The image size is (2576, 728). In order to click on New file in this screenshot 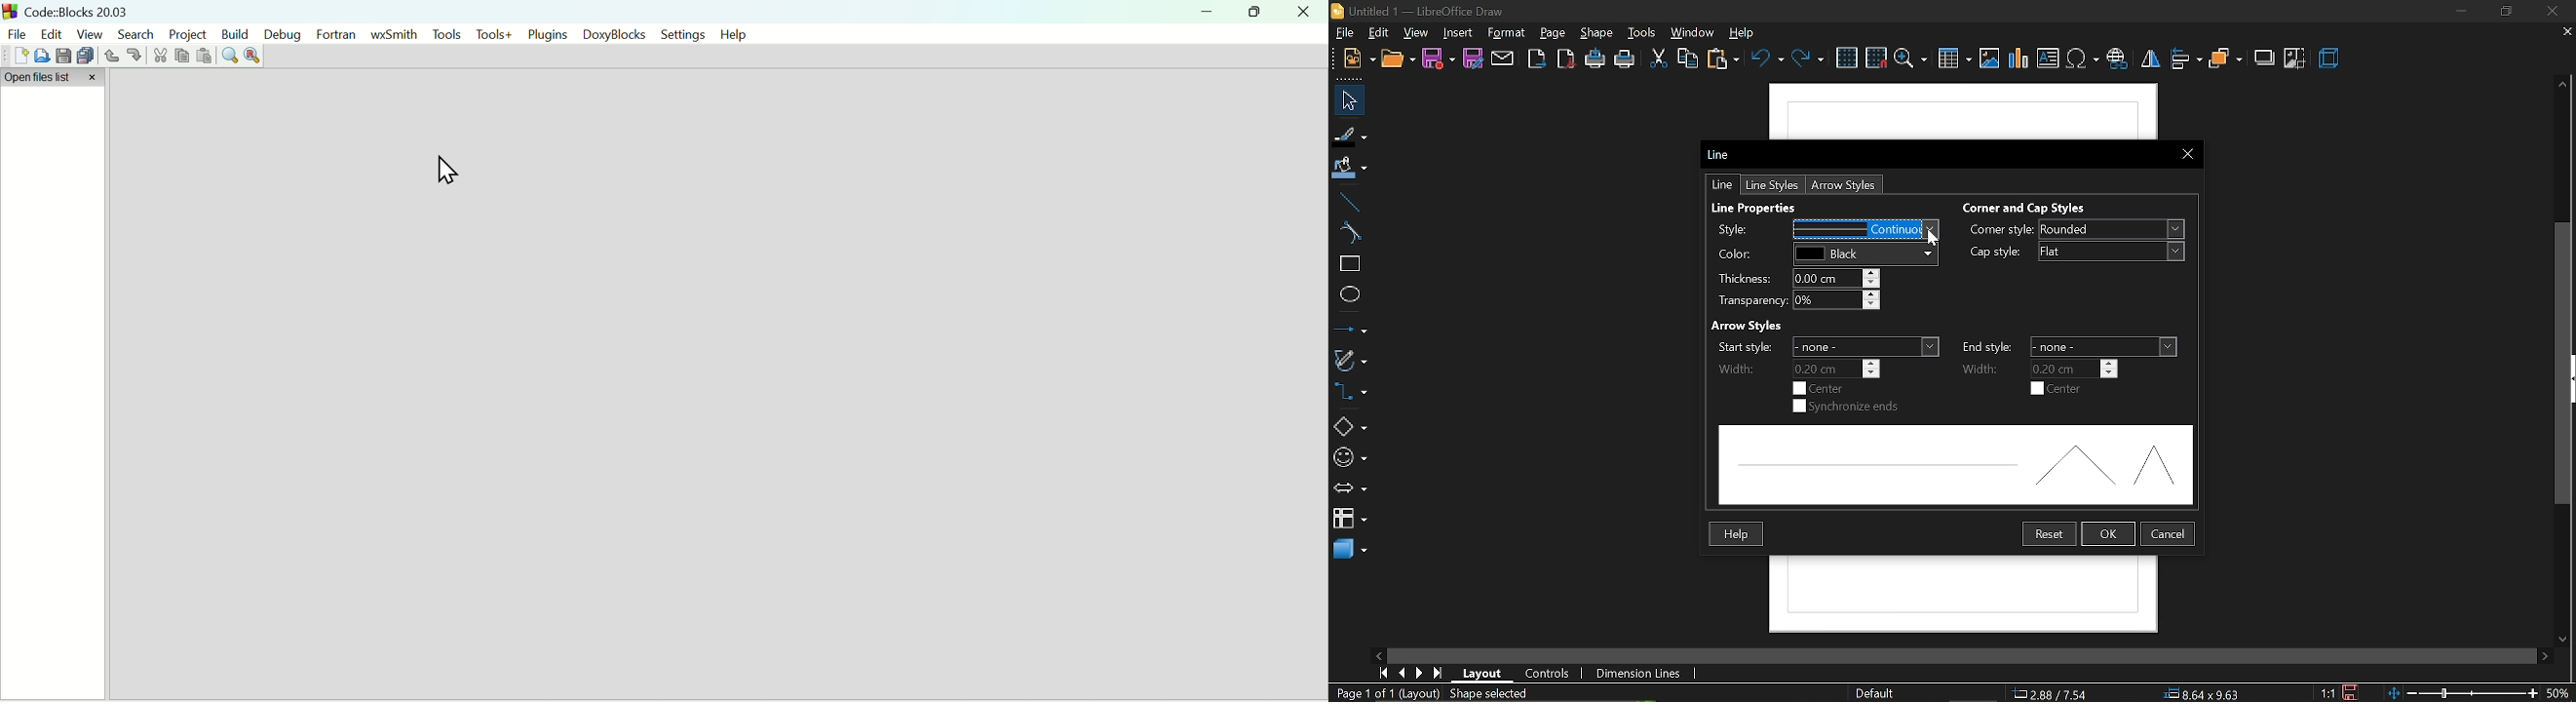, I will do `click(19, 55)`.